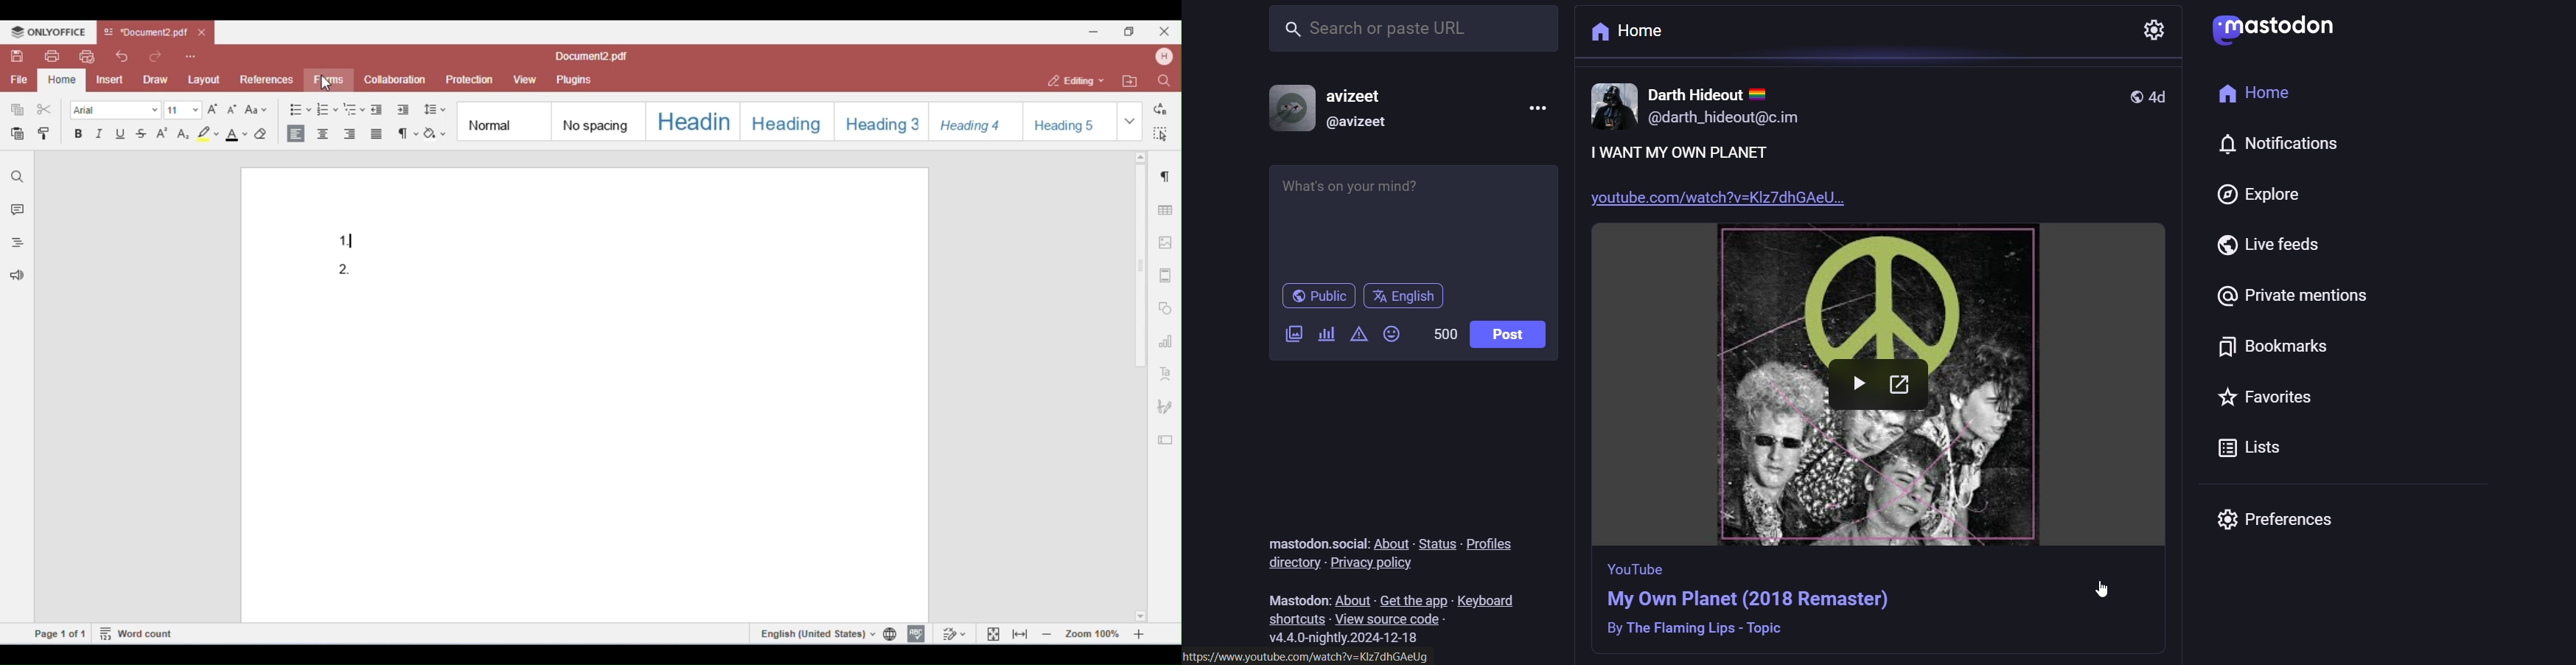 The image size is (2576, 672). Describe the element at coordinates (1512, 331) in the screenshot. I see `post` at that location.